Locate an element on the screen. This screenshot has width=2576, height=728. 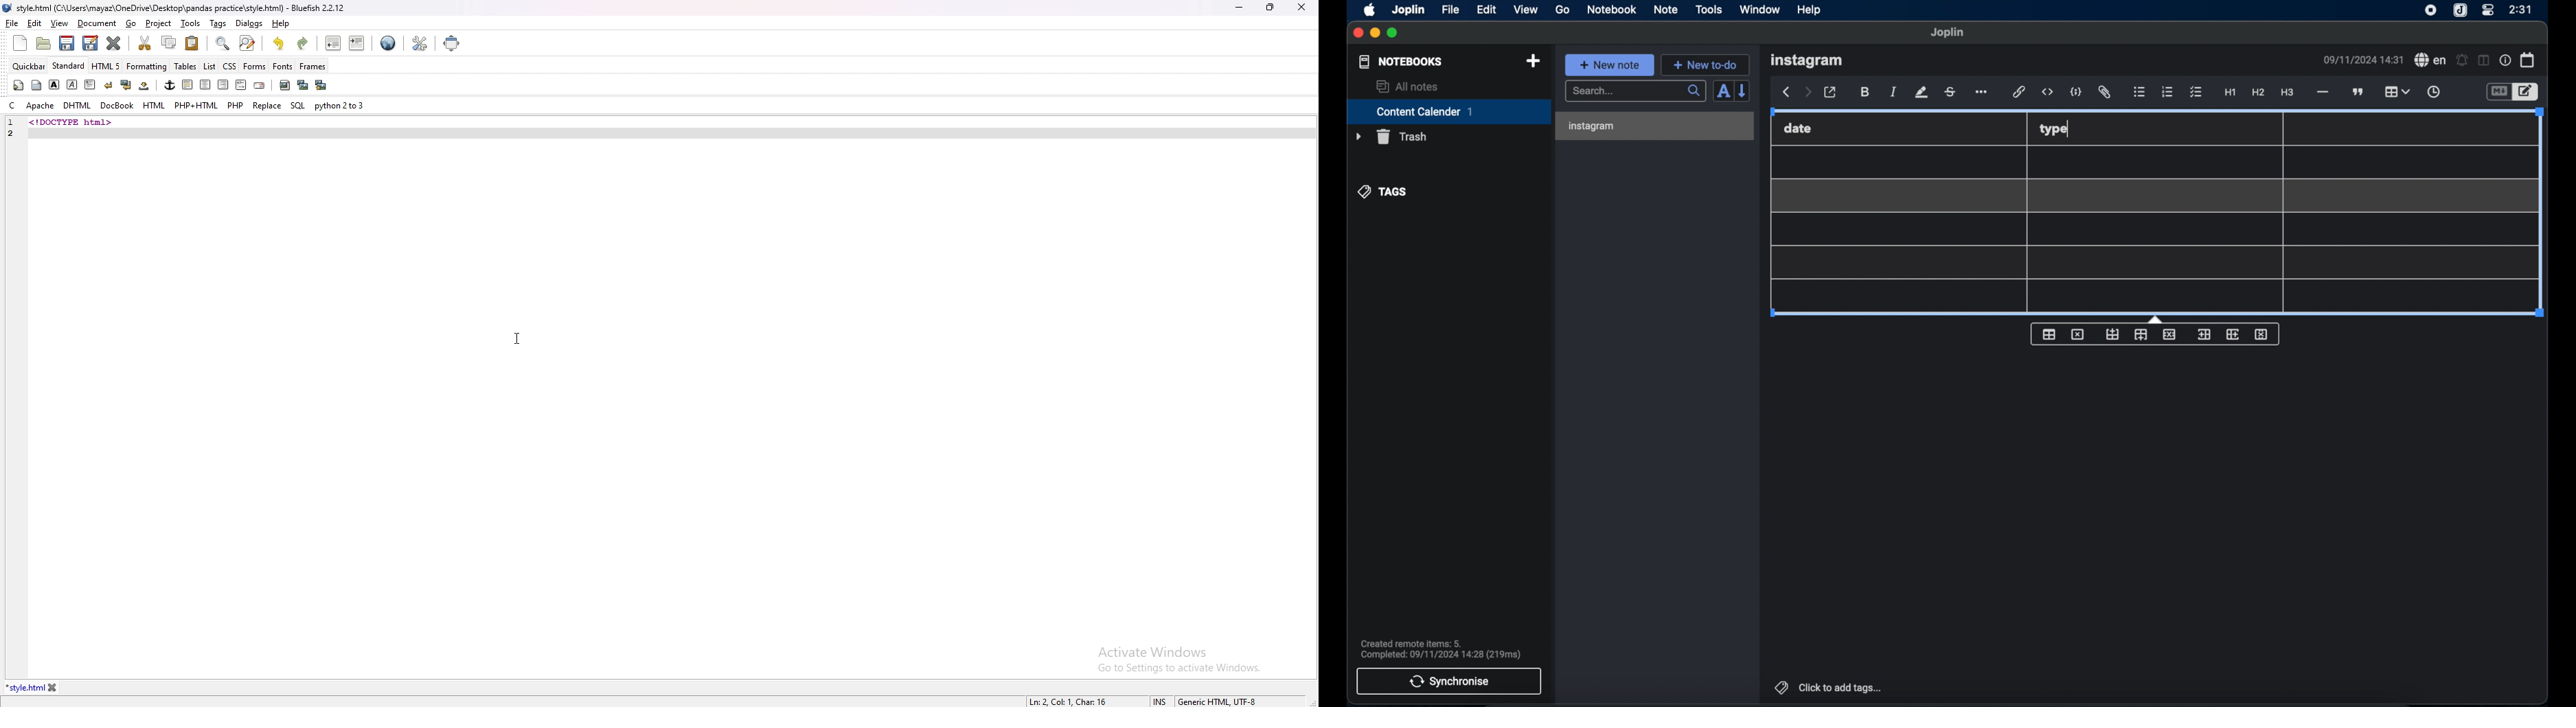
delete table is located at coordinates (2078, 334).